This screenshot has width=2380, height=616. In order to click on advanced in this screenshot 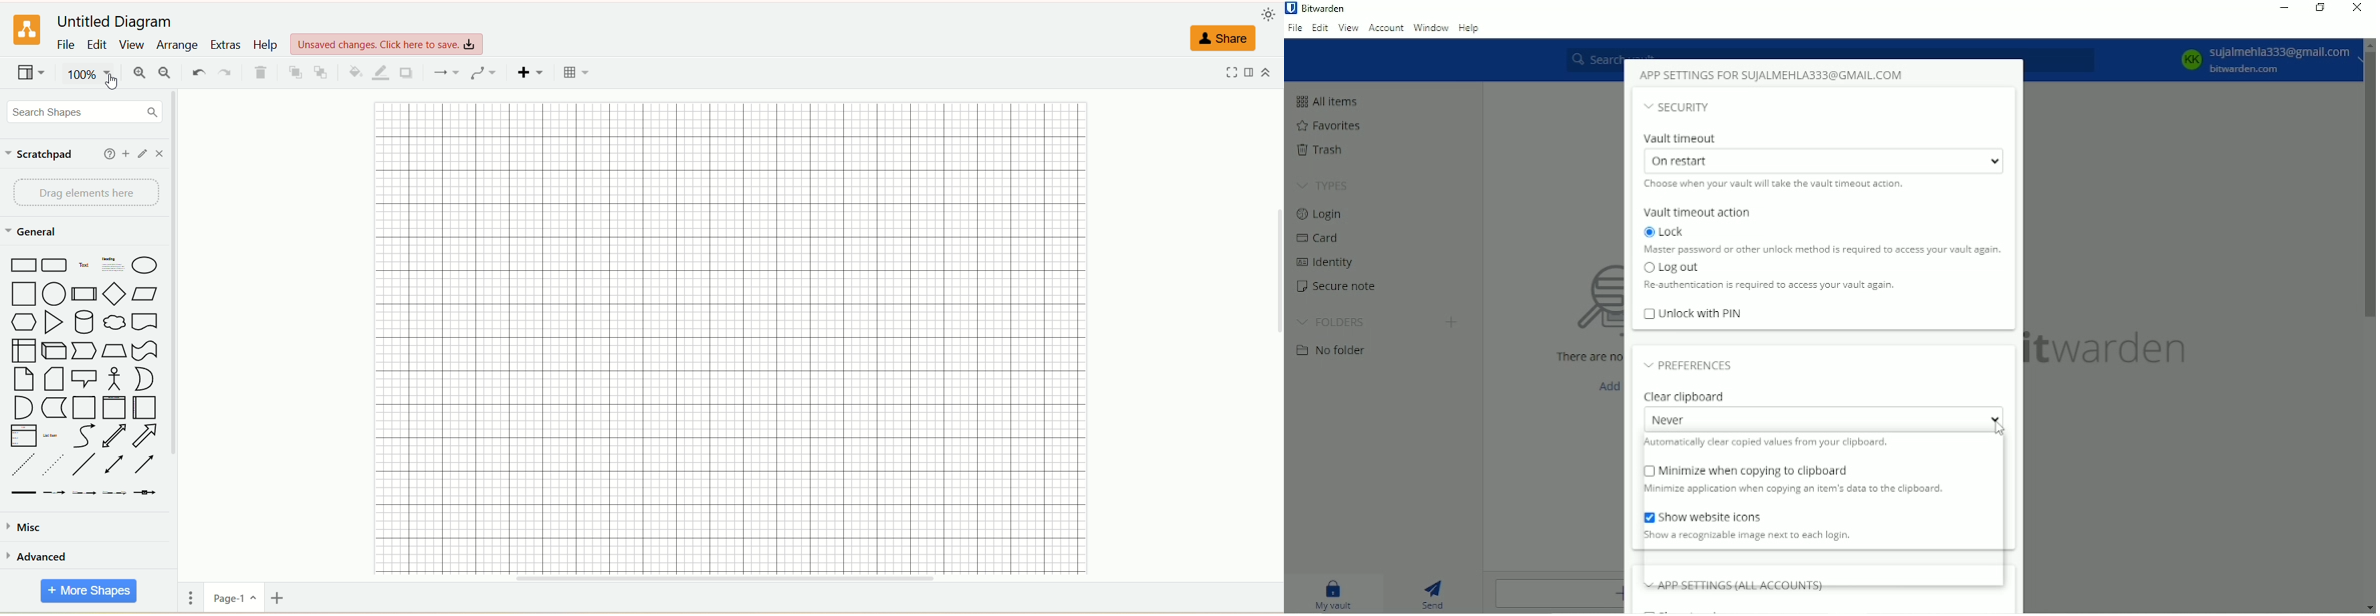, I will do `click(41, 559)`.